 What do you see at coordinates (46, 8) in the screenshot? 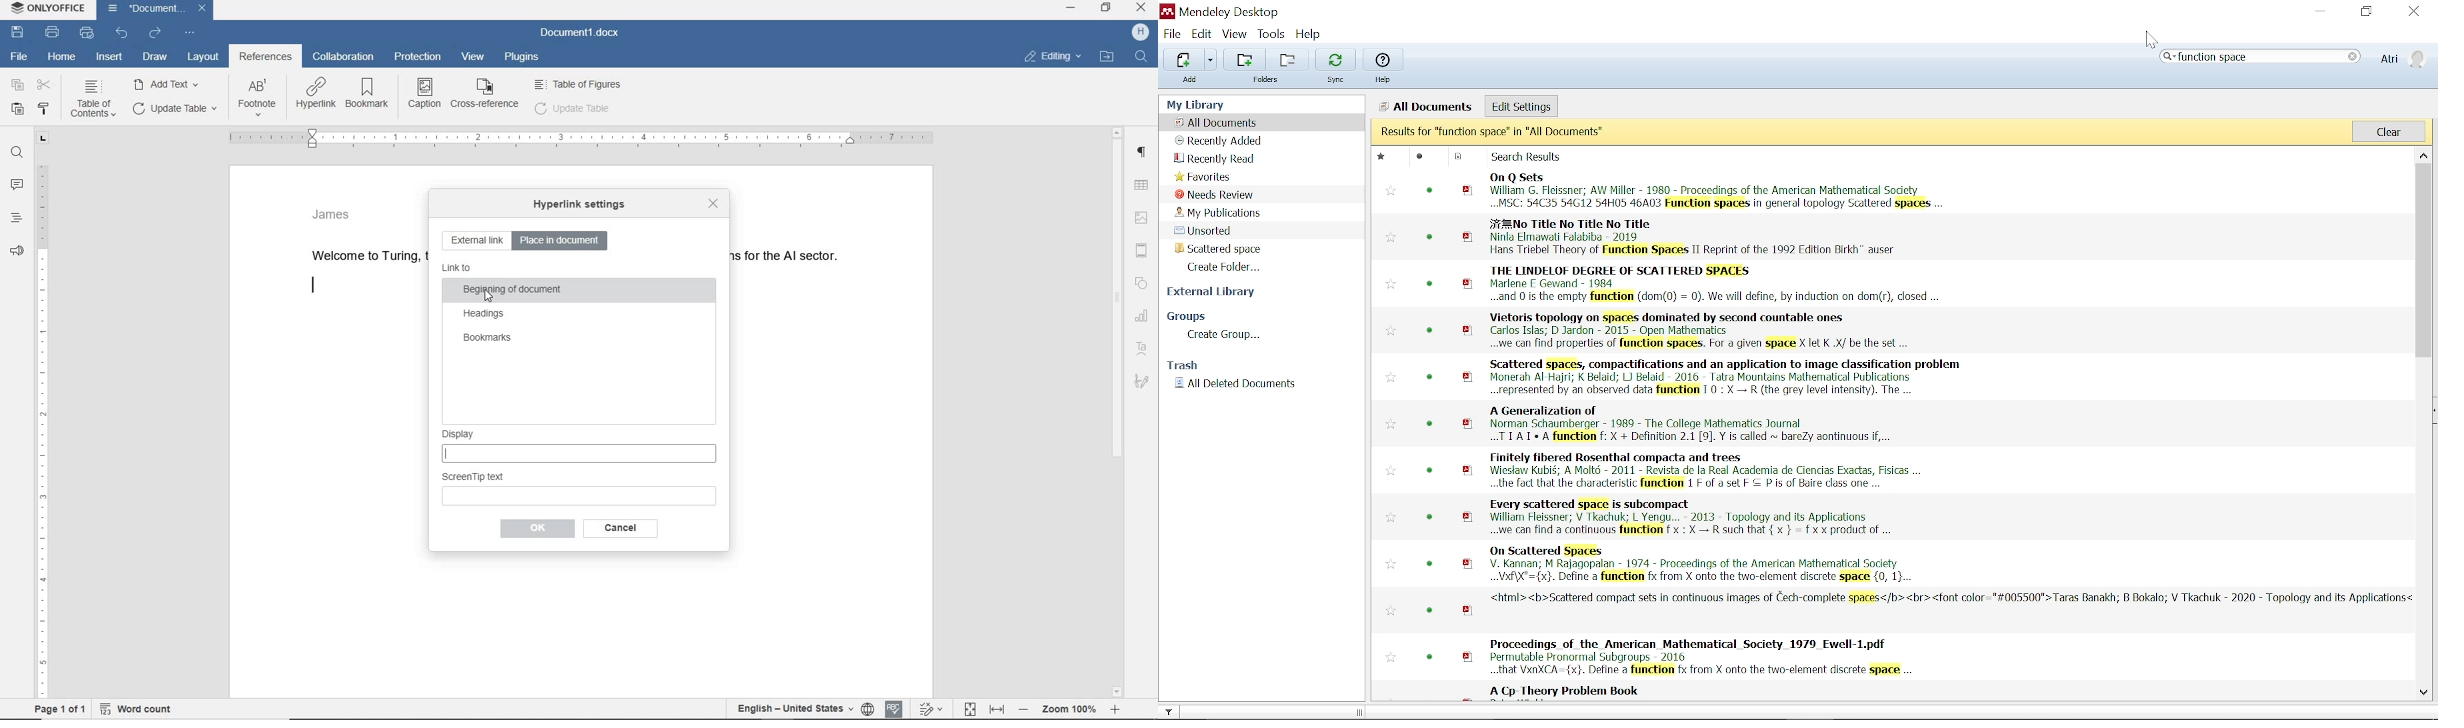
I see `ONLYOFFICE` at bounding box center [46, 8].